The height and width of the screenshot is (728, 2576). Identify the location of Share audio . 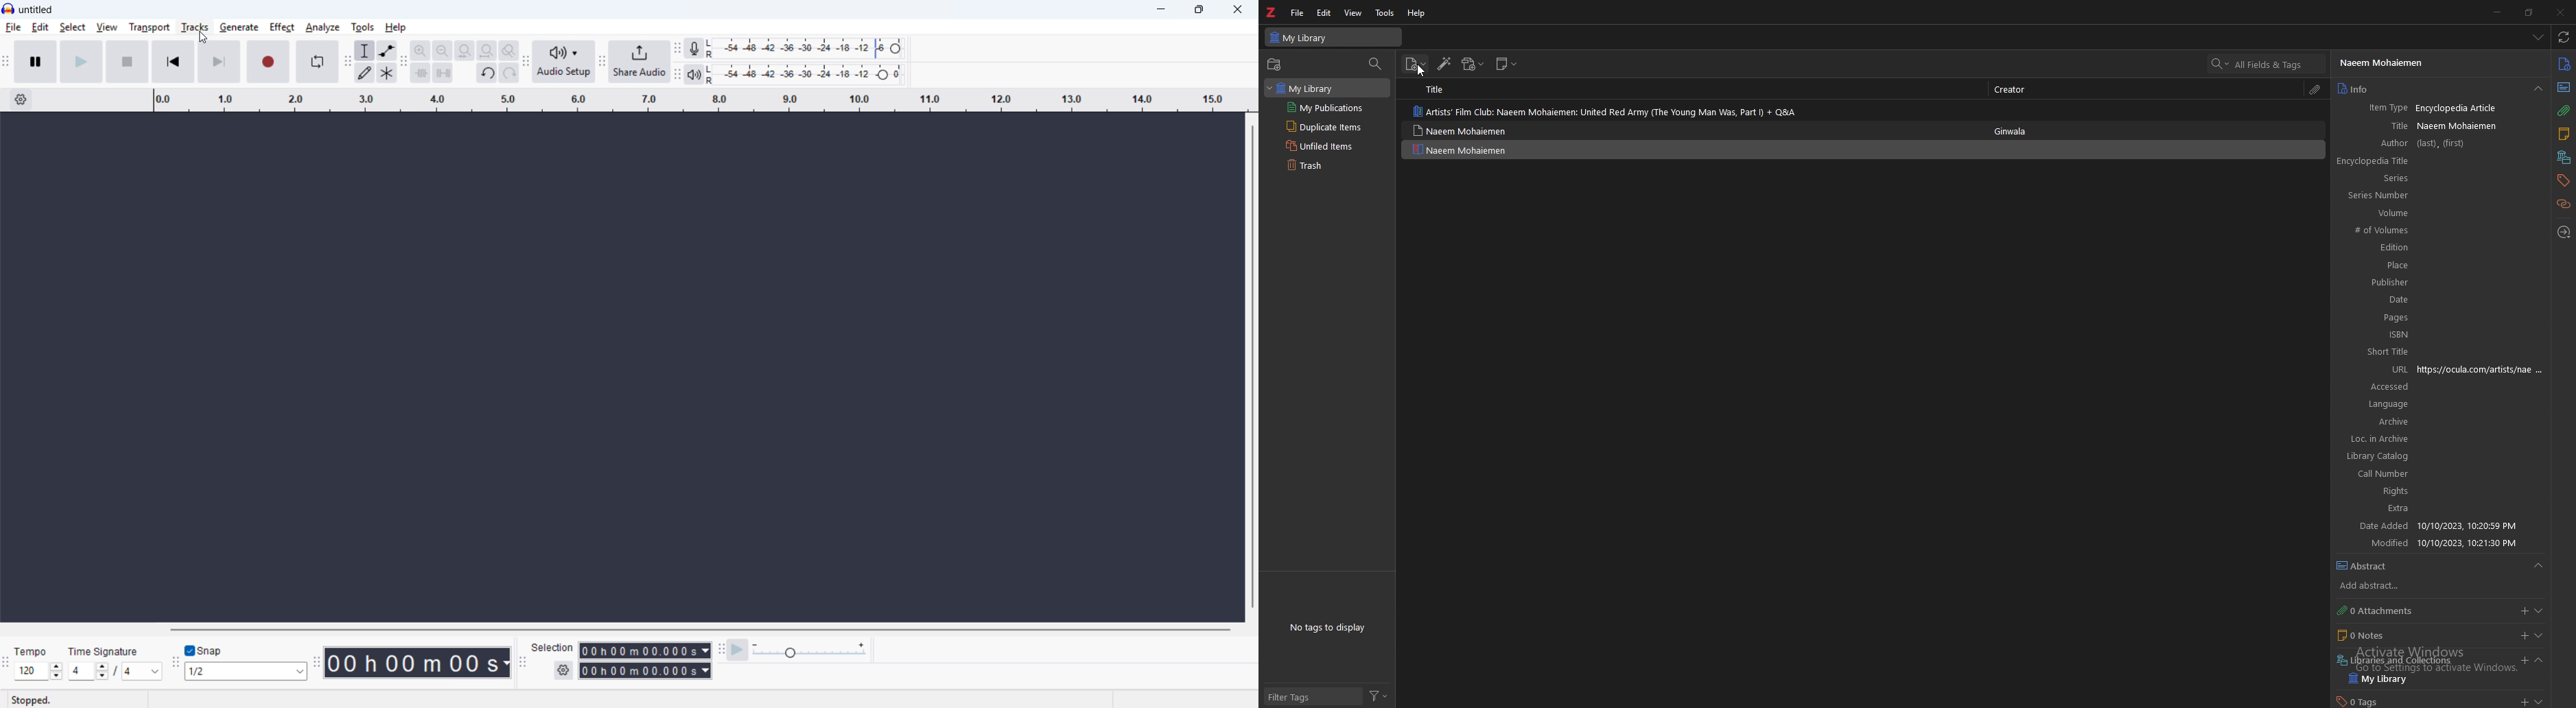
(641, 62).